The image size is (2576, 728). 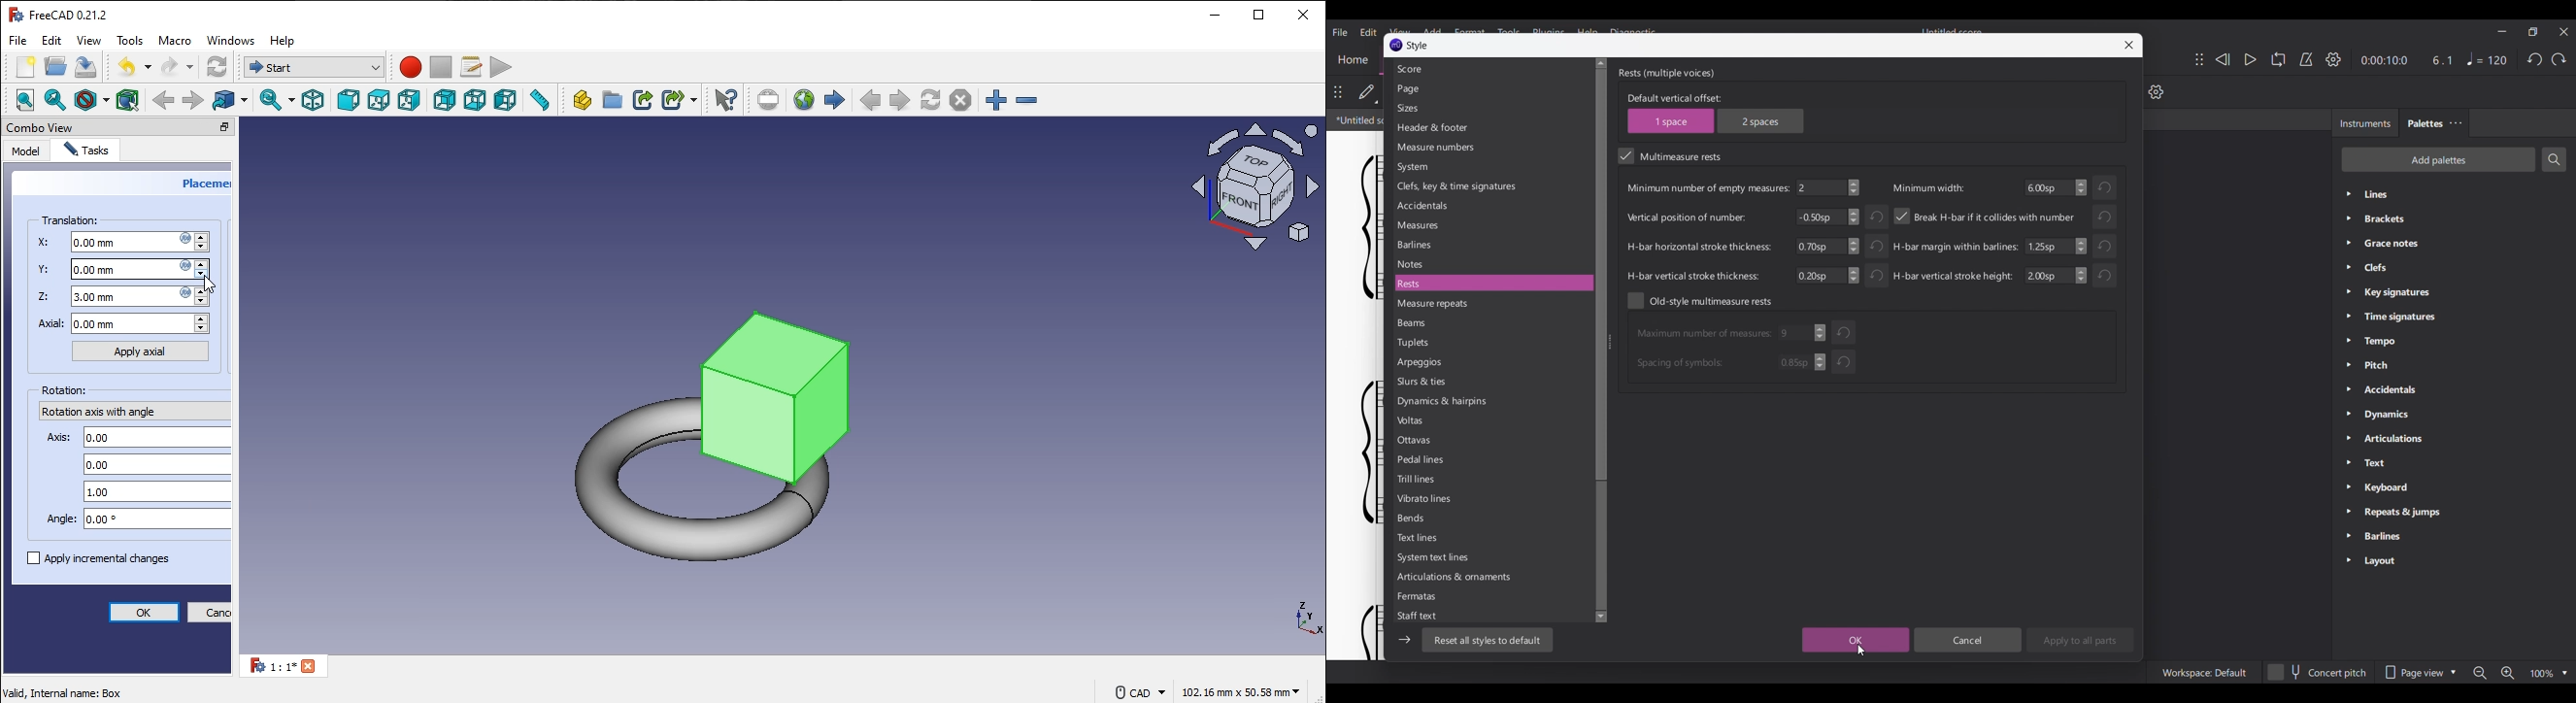 I want to click on Redo, so click(x=2559, y=60).